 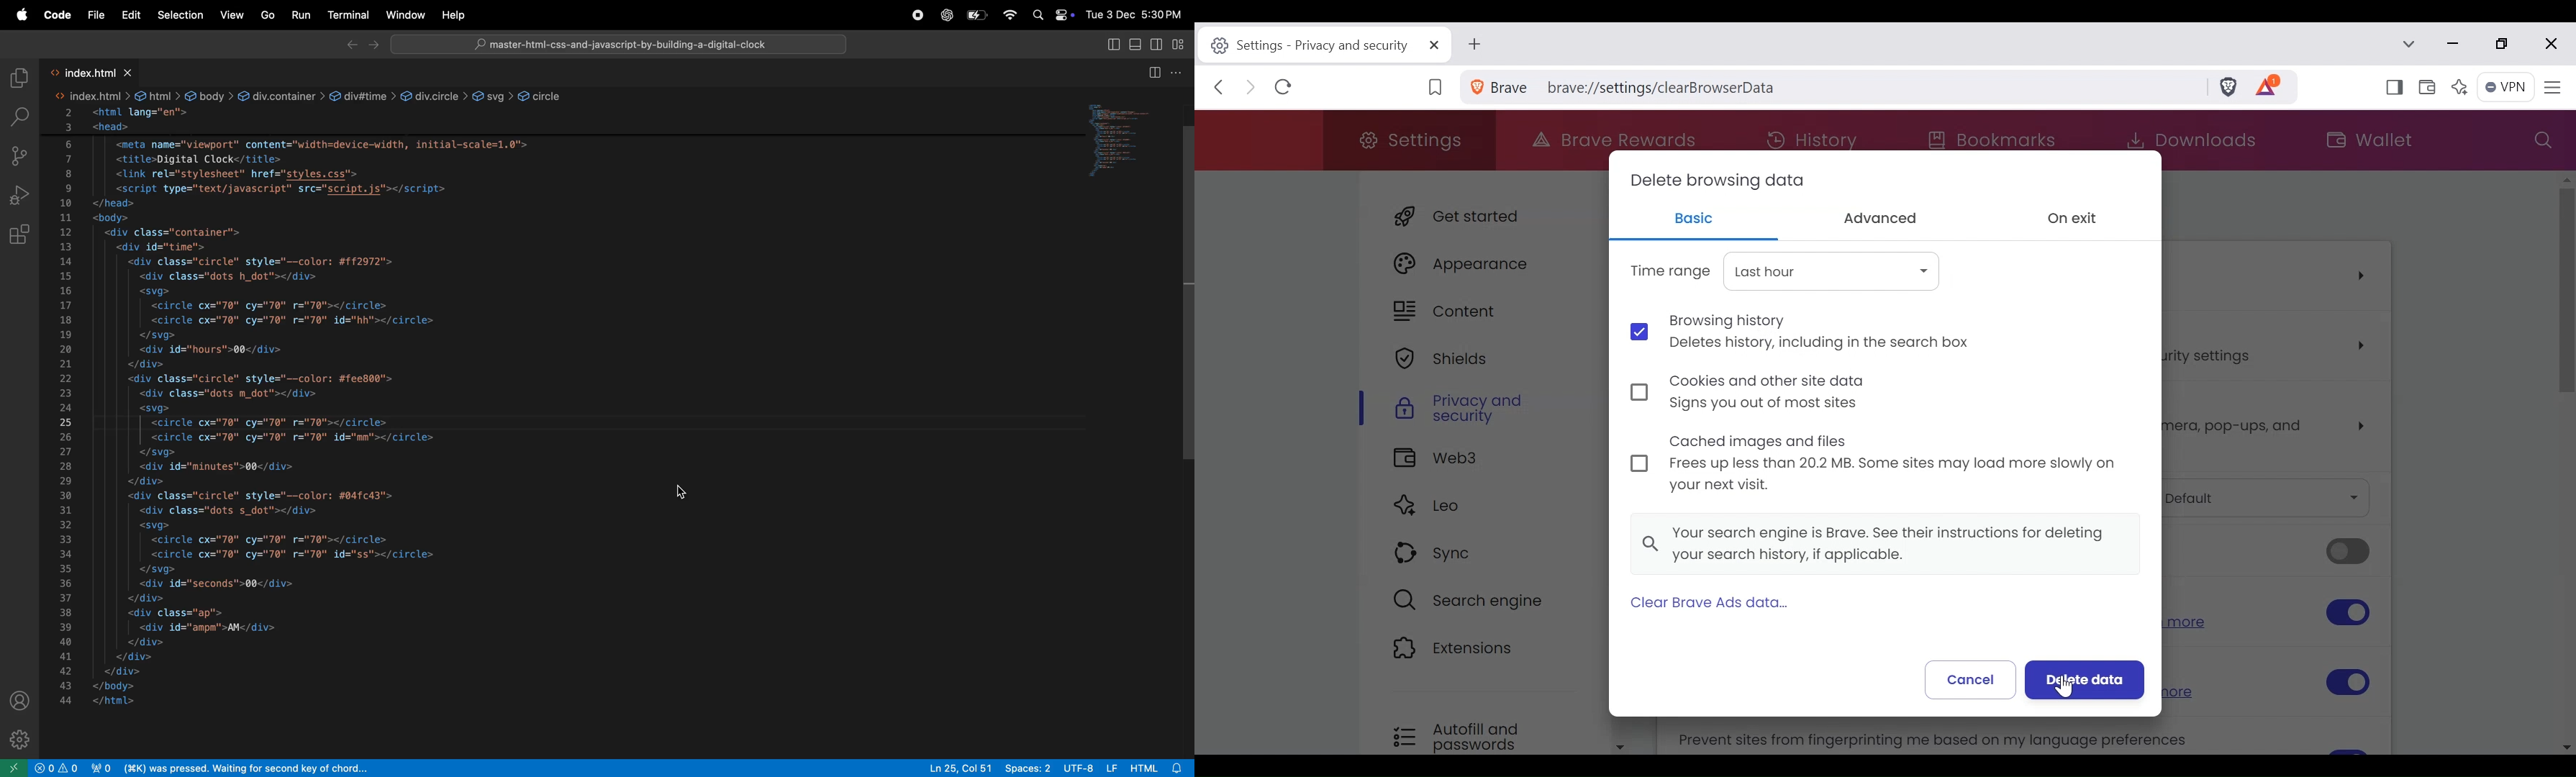 I want to click on battery, so click(x=979, y=15).